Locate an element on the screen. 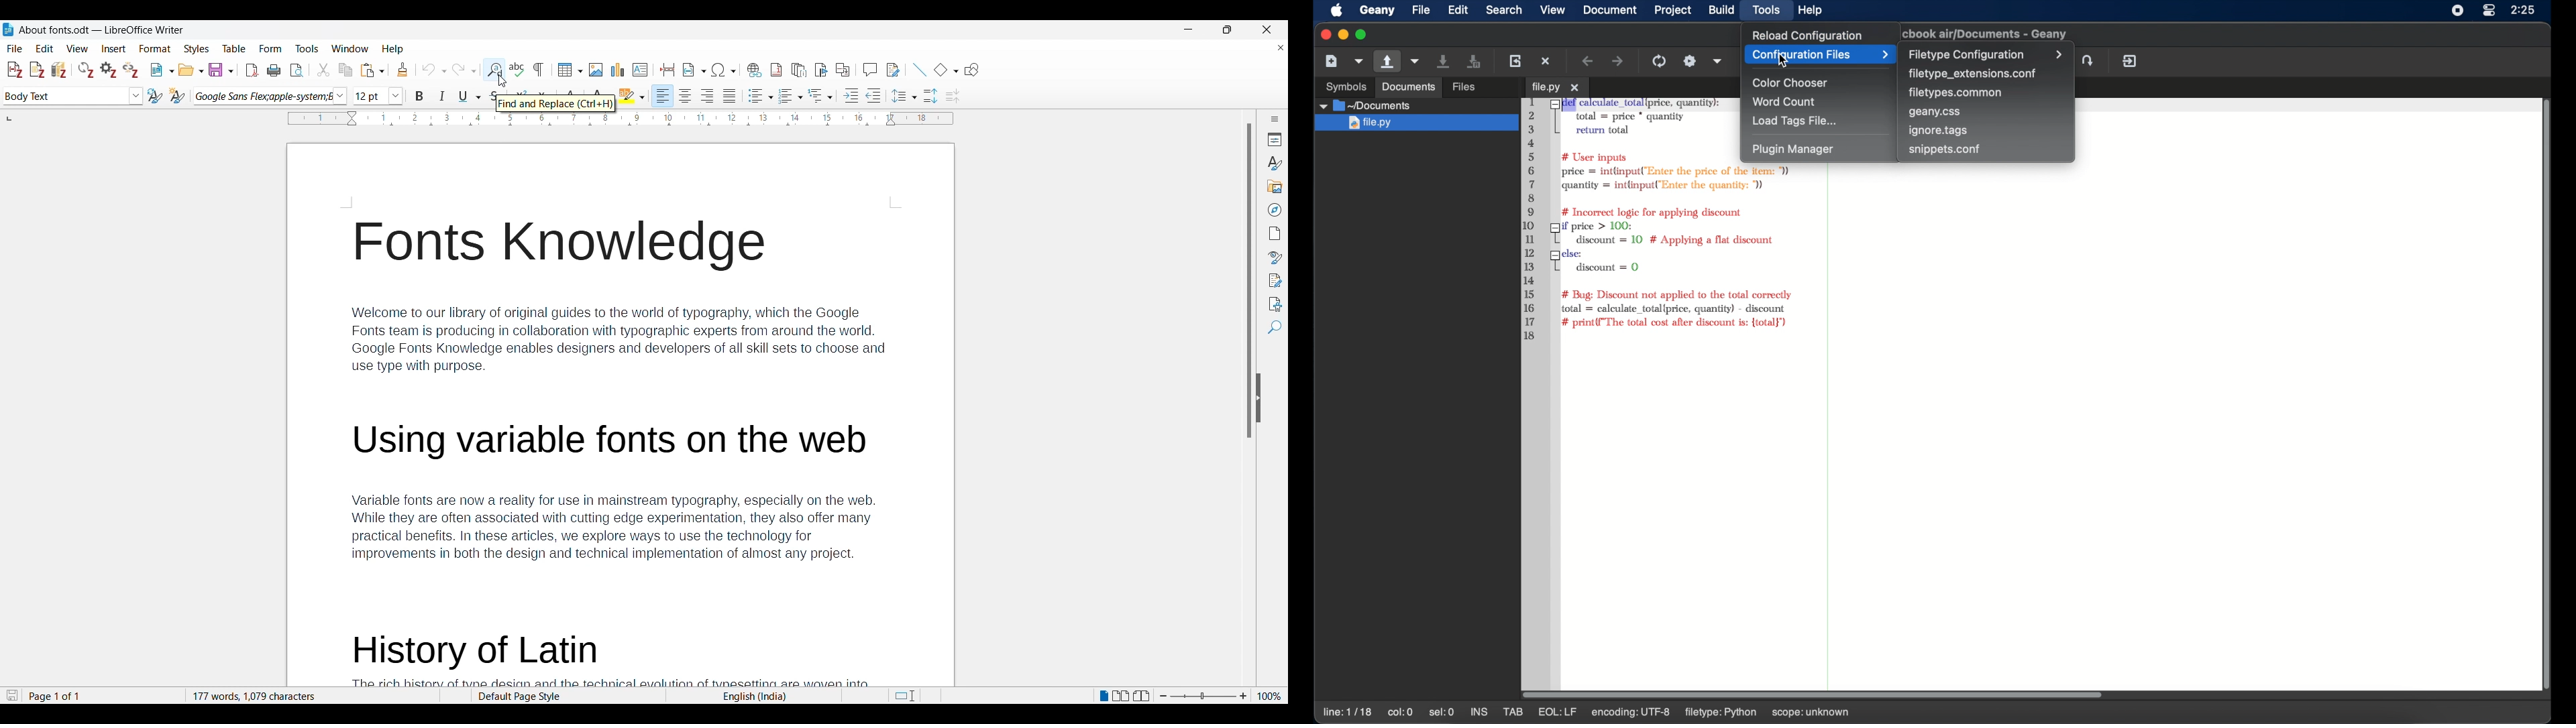 The height and width of the screenshot is (728, 2576). Insert hyperlink is located at coordinates (755, 70).